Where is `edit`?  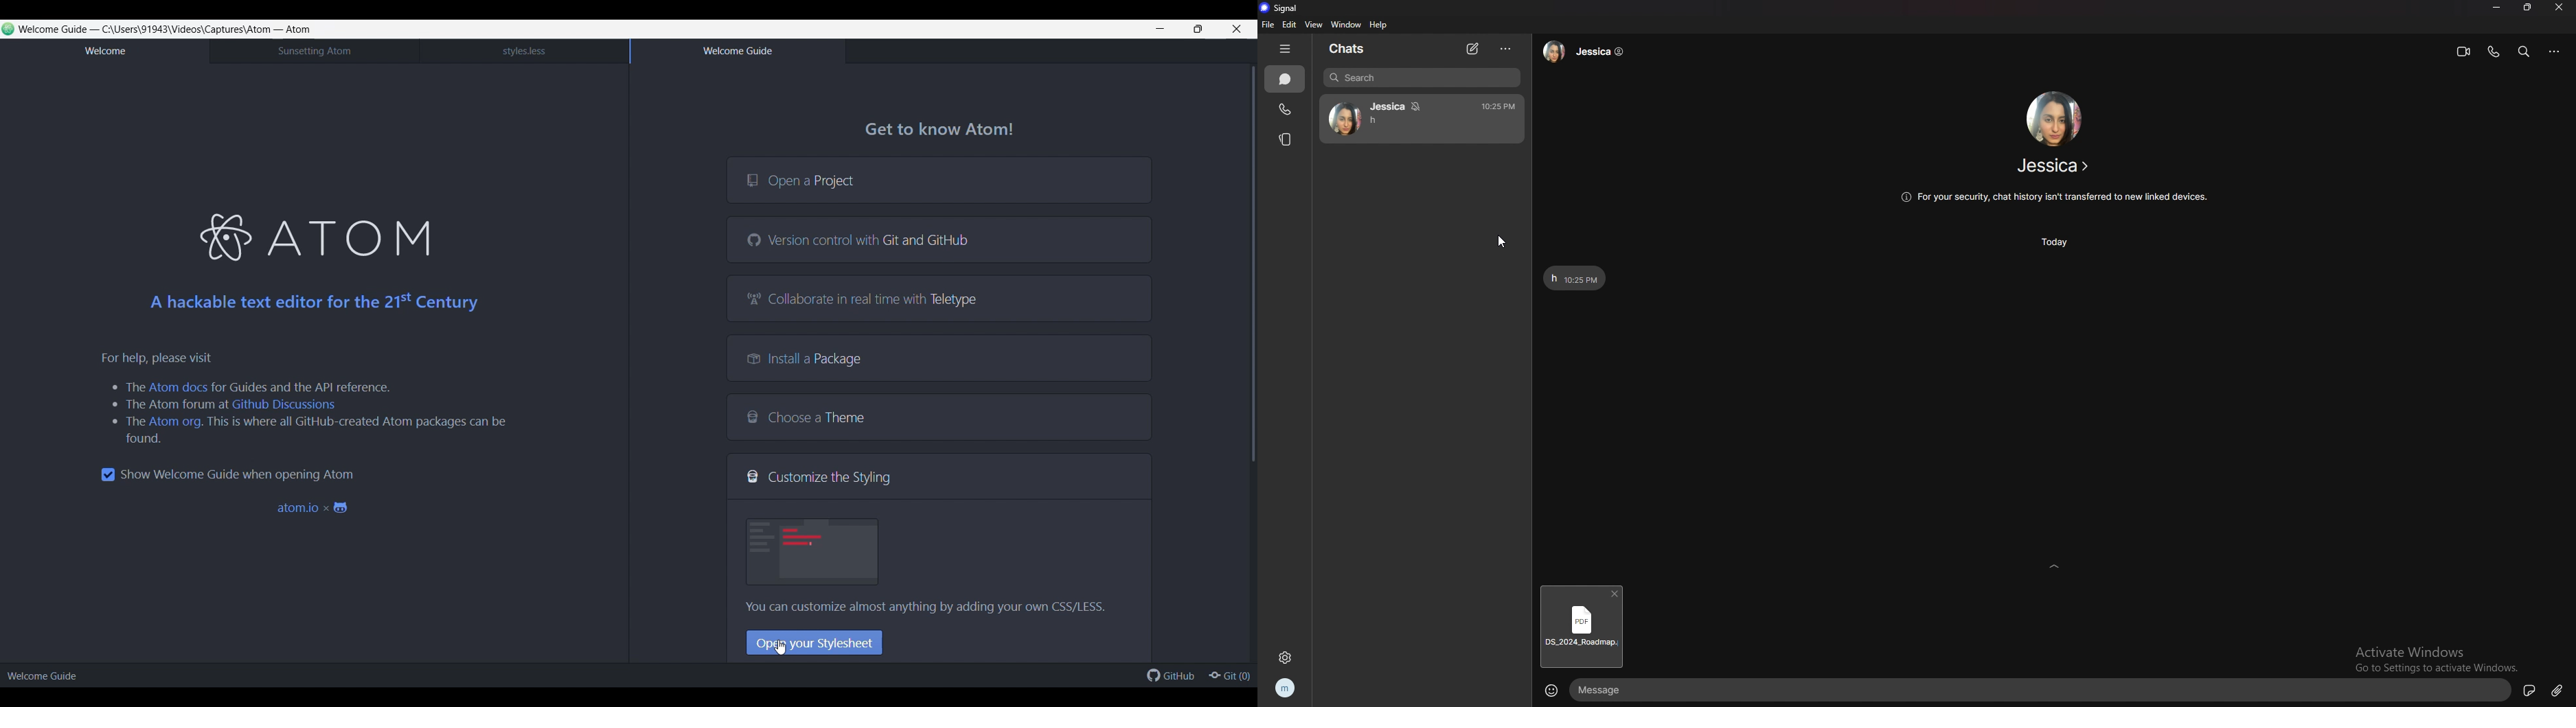
edit is located at coordinates (1288, 25).